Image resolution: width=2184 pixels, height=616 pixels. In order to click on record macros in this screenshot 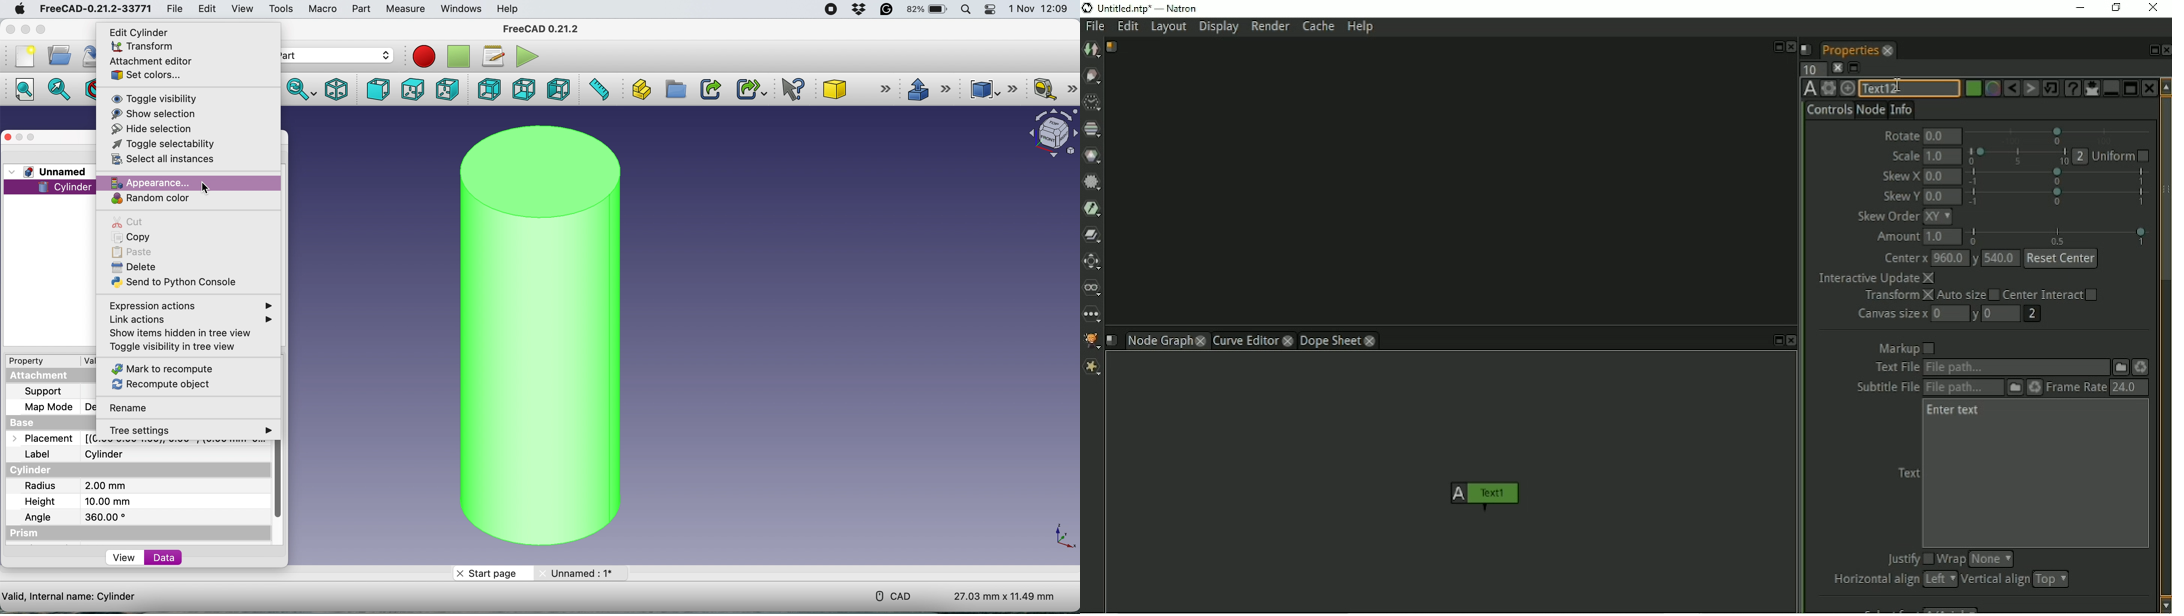, I will do `click(423, 56)`.